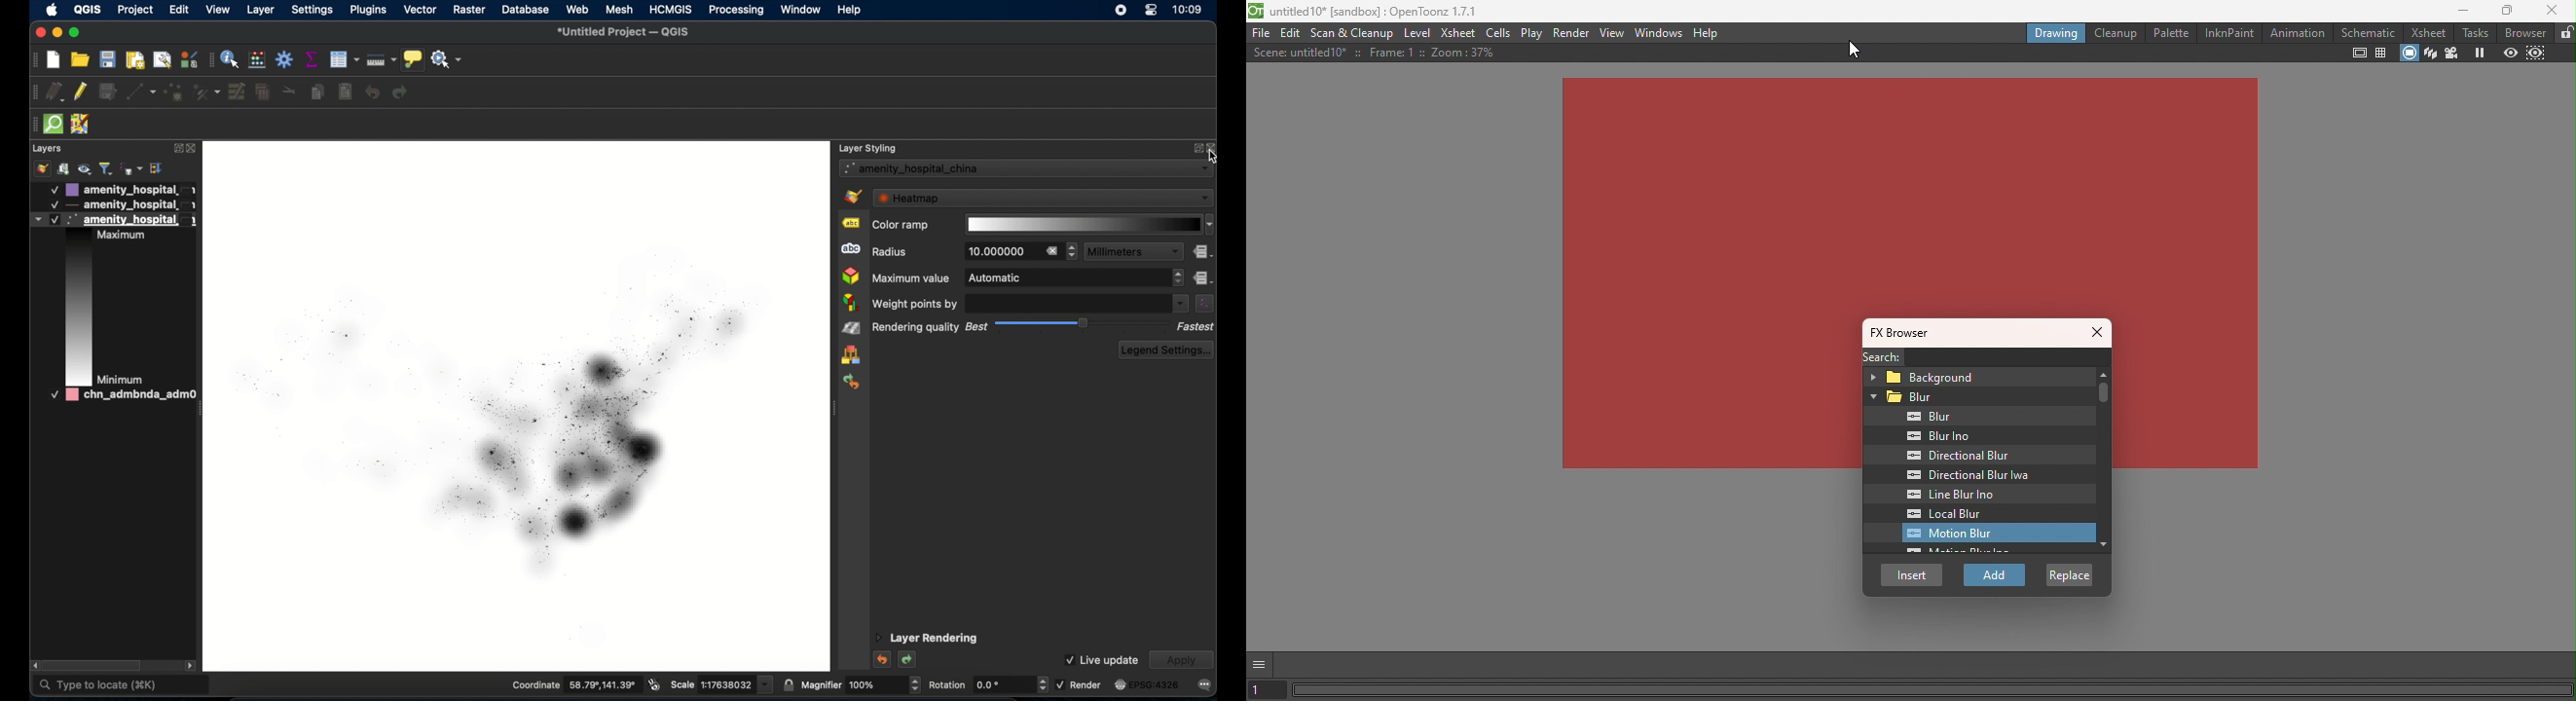  What do you see at coordinates (1203, 278) in the screenshot?
I see `data defined override` at bounding box center [1203, 278].